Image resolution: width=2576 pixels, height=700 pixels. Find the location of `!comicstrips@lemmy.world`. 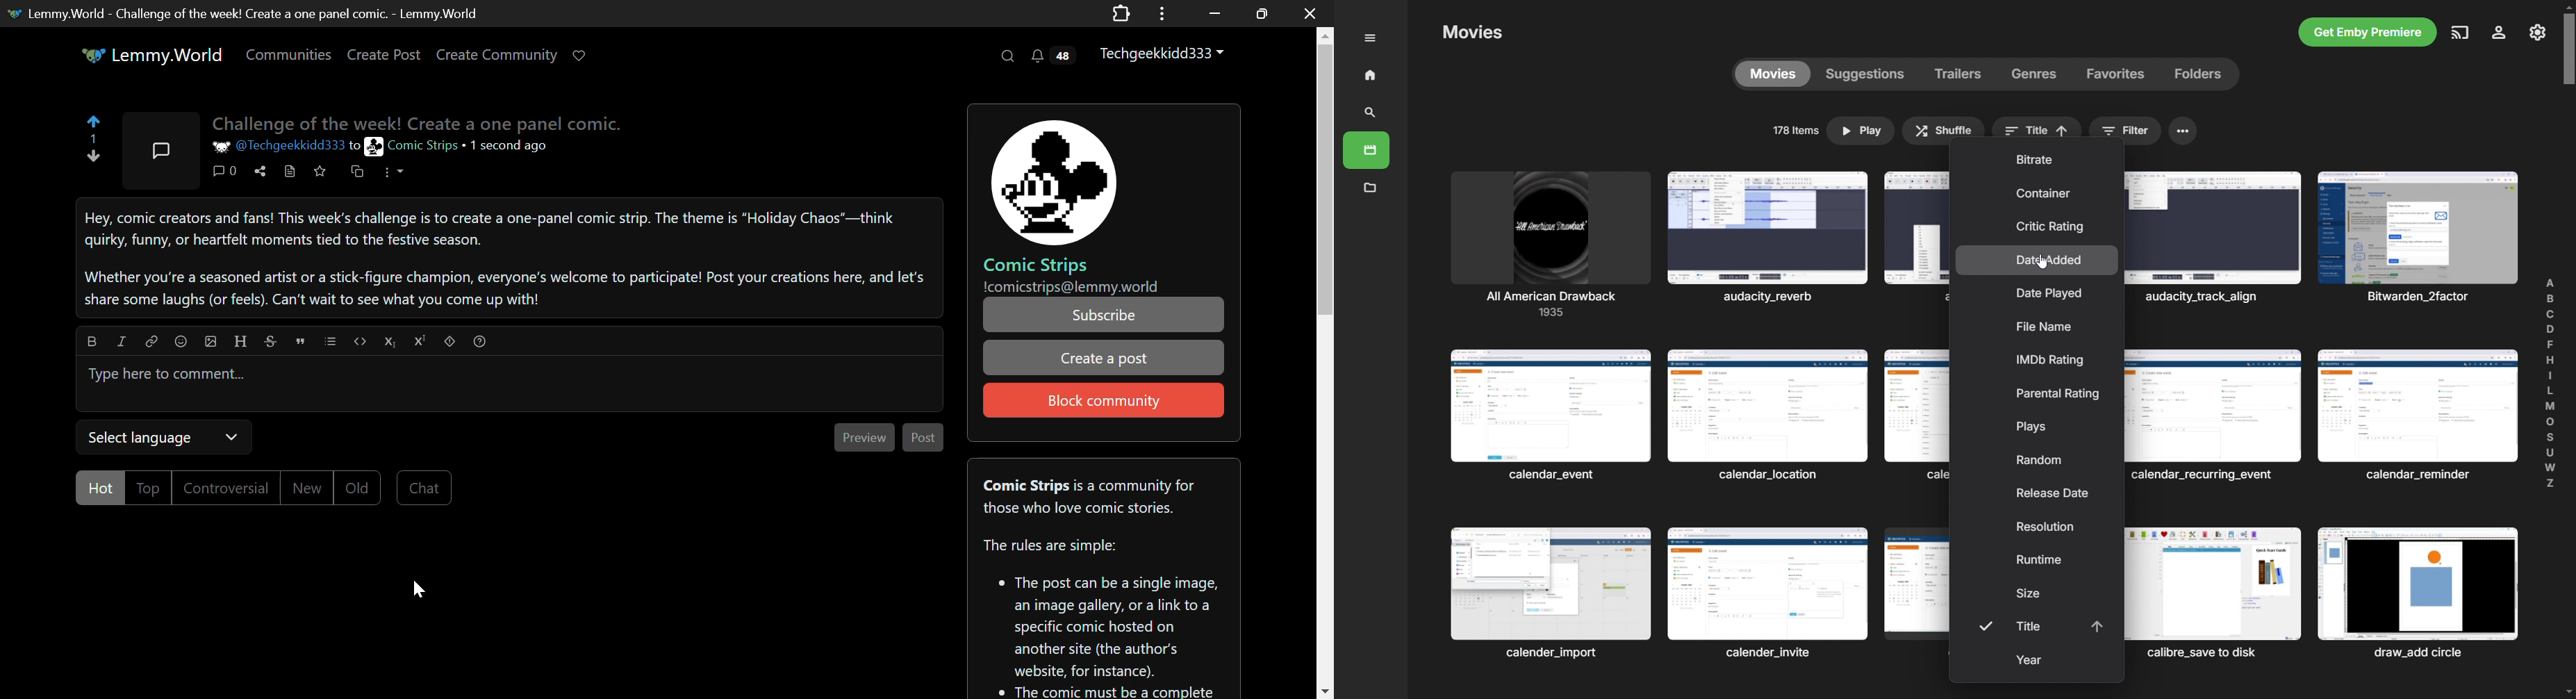

!comicstrips@lemmy.world is located at coordinates (1080, 288).